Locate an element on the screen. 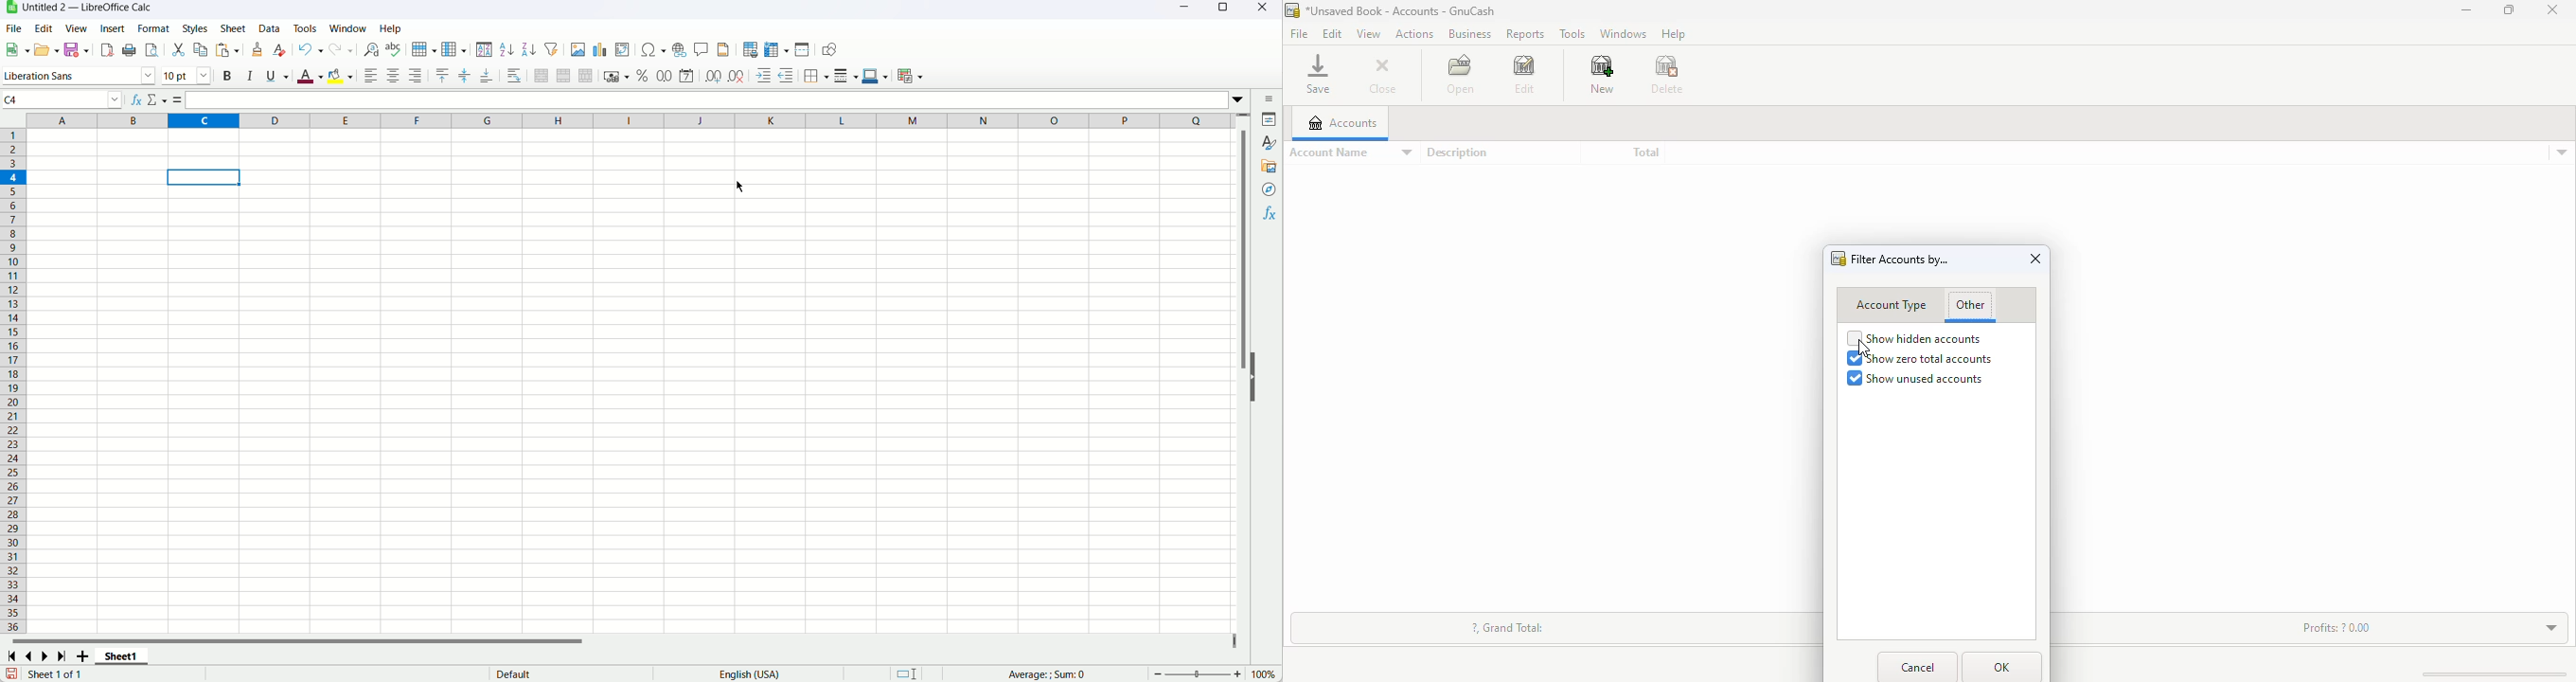 The width and height of the screenshot is (2576, 700). Undo is located at coordinates (311, 48).